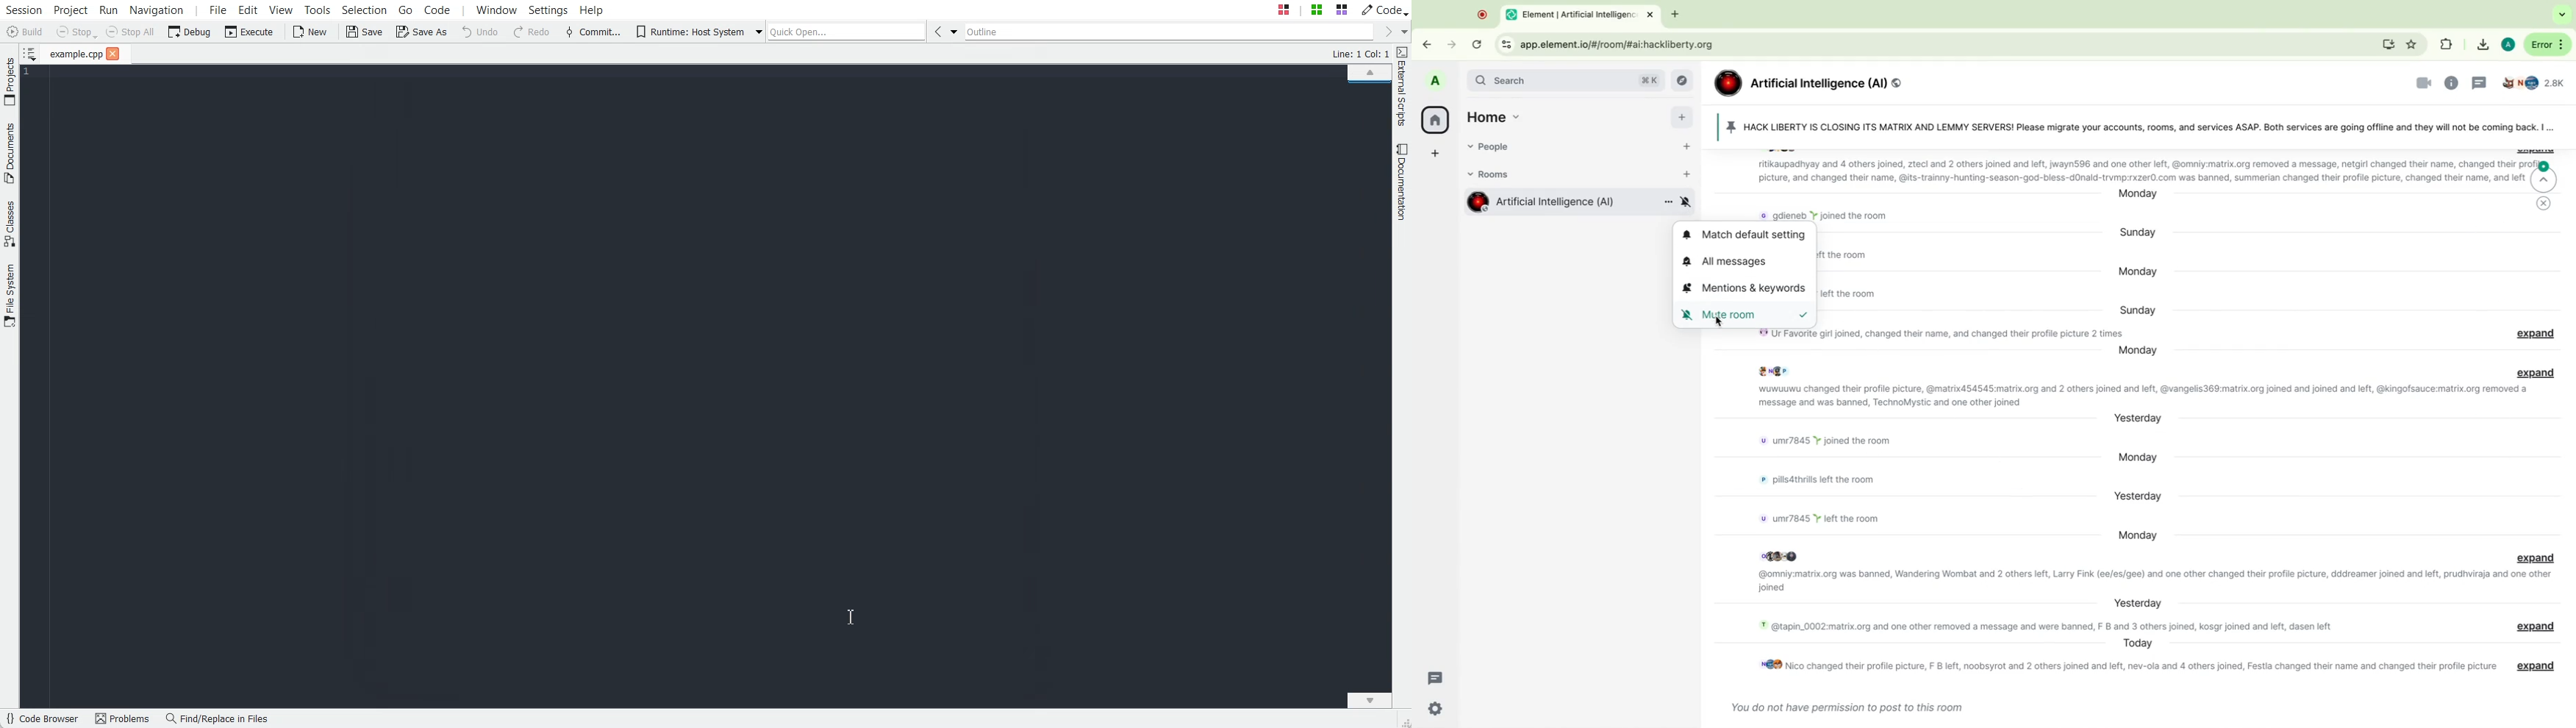  Describe the element at coordinates (1573, 15) in the screenshot. I see `tab` at that location.